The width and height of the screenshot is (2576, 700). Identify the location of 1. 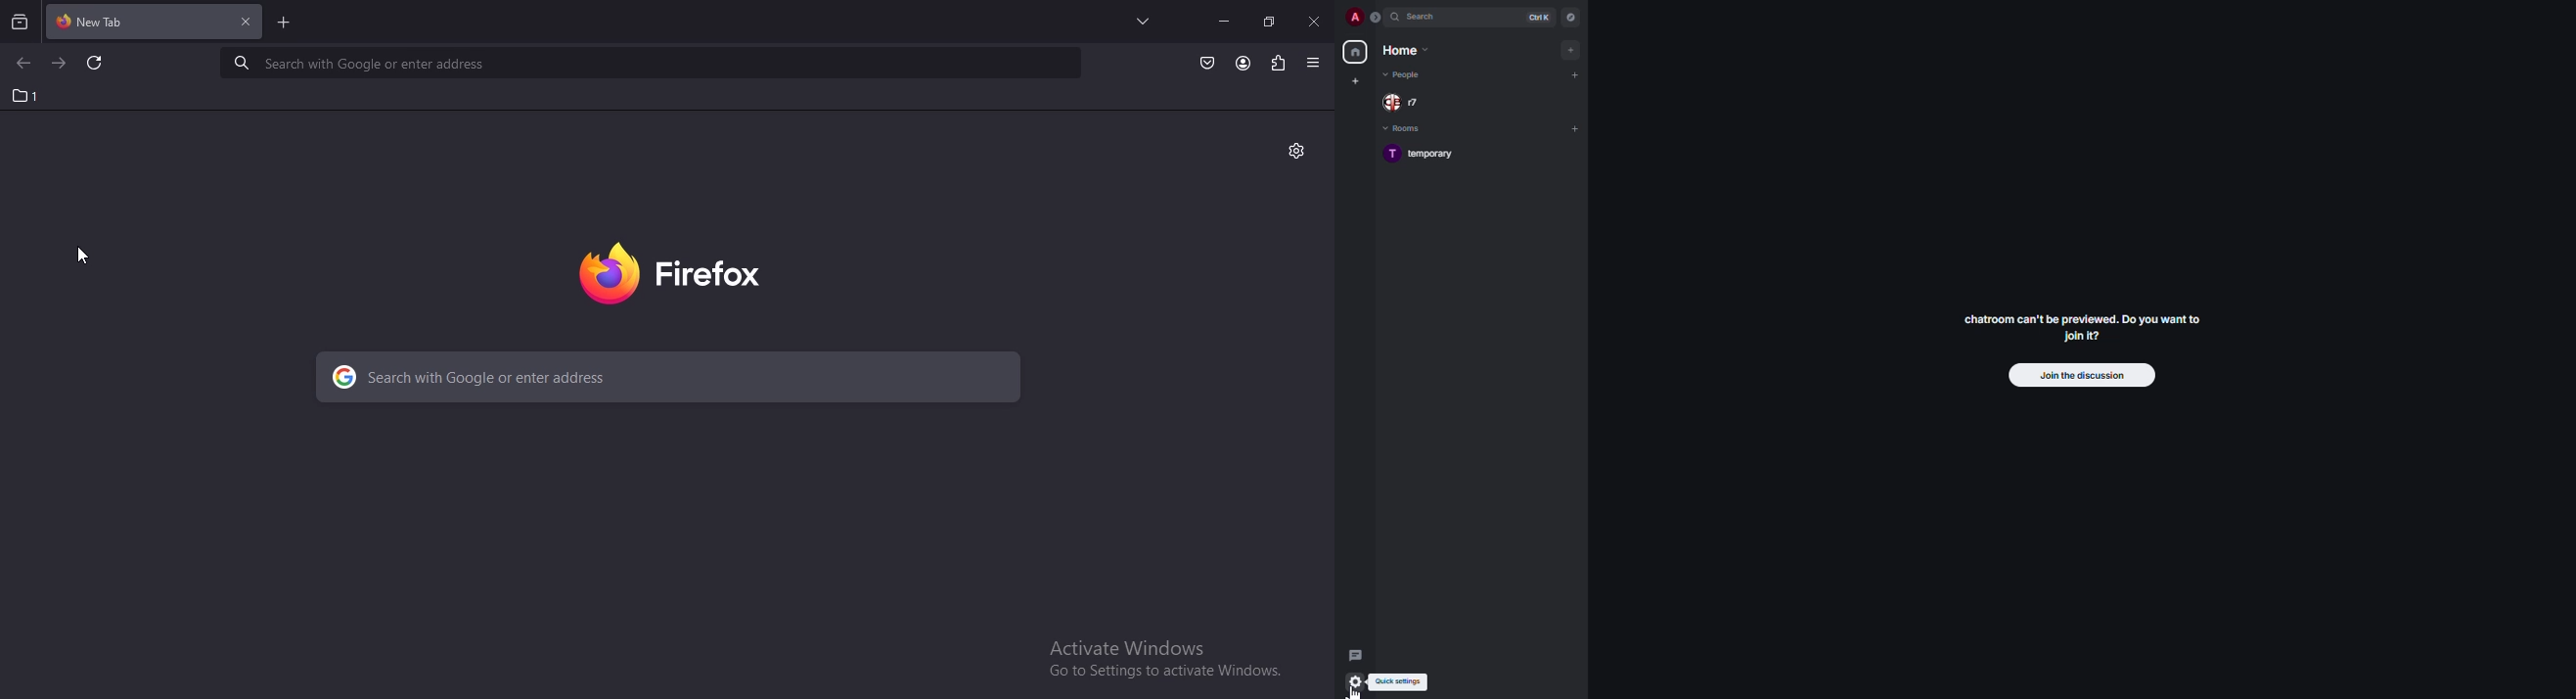
(23, 95).